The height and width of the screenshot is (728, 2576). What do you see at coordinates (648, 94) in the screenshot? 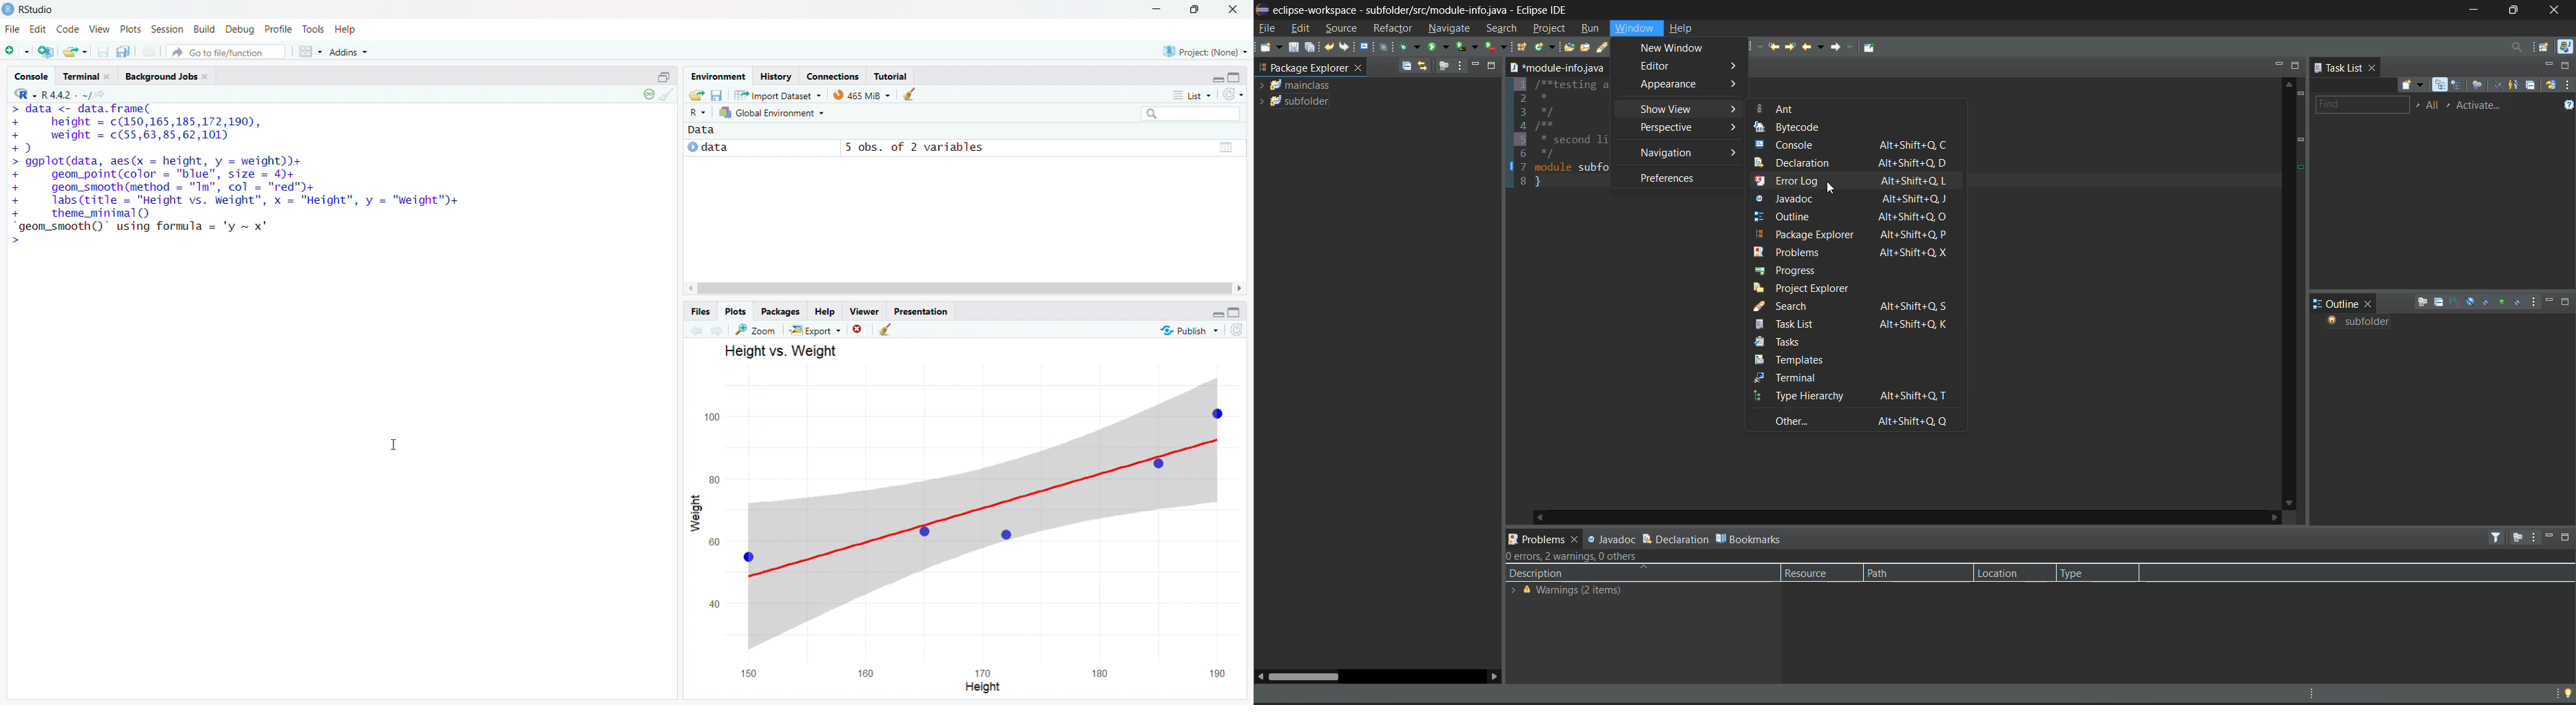
I see `show status` at bounding box center [648, 94].